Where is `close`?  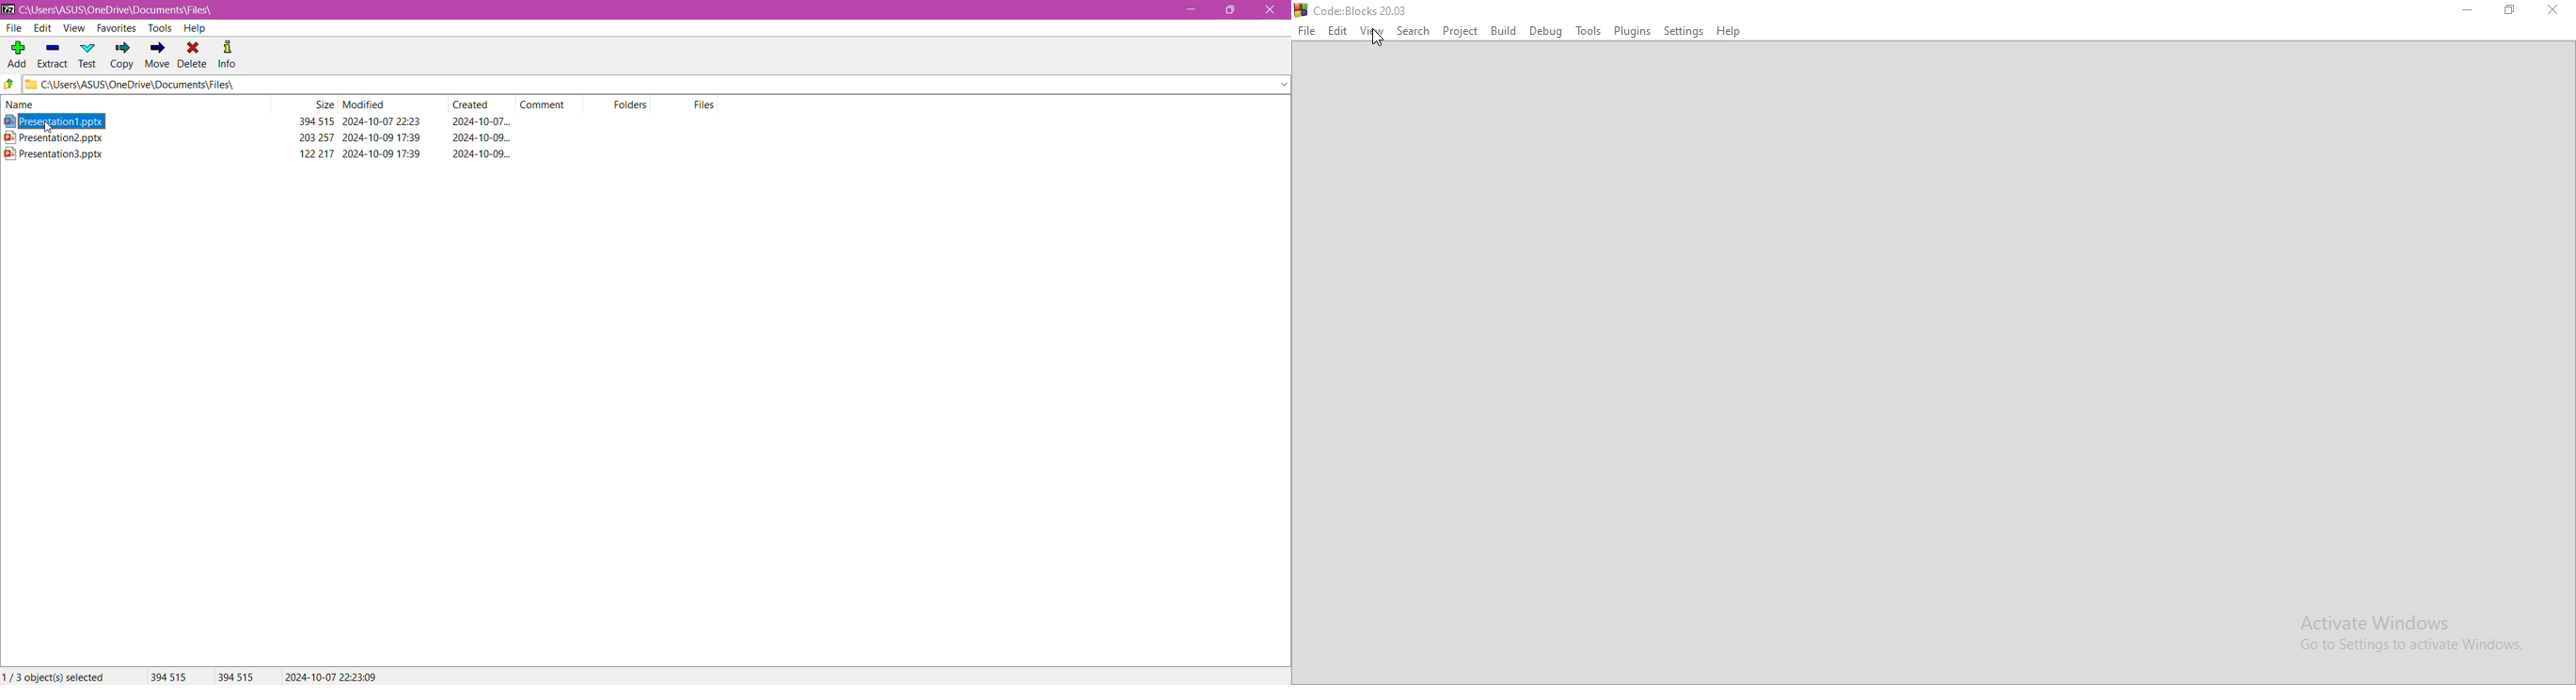
close is located at coordinates (2556, 11).